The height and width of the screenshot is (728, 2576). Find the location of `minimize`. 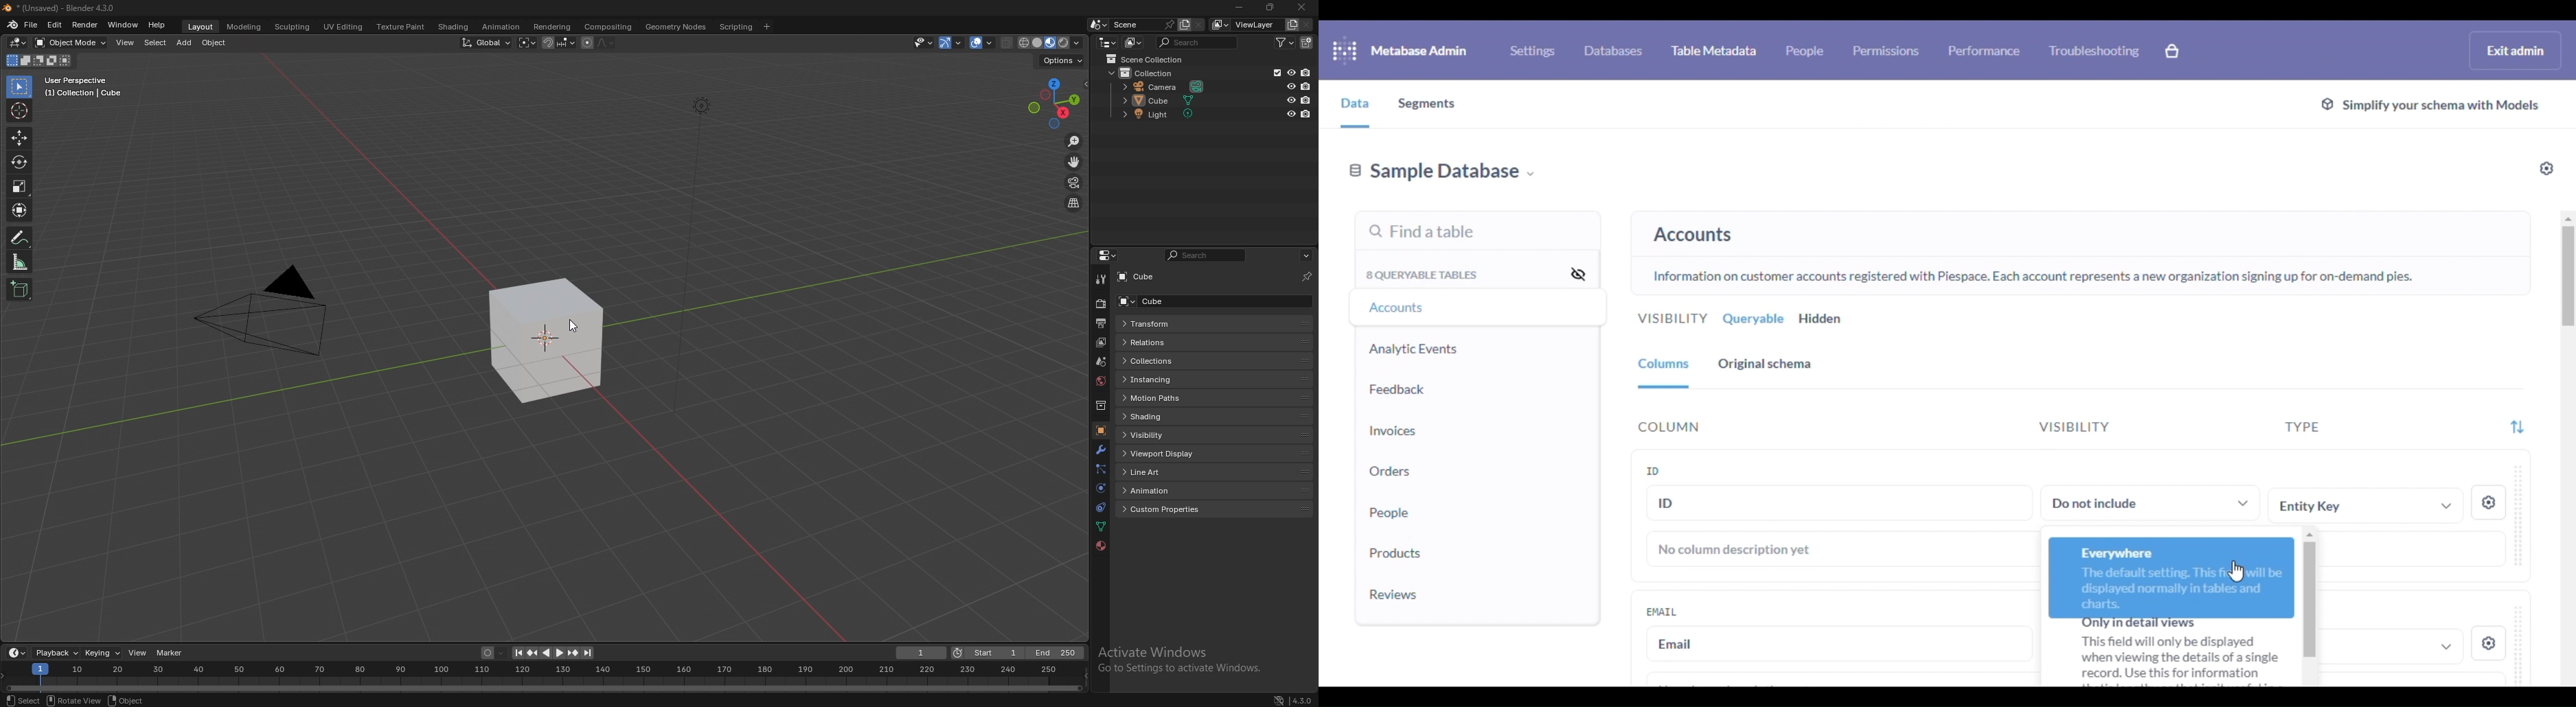

minimize is located at coordinates (1240, 8).